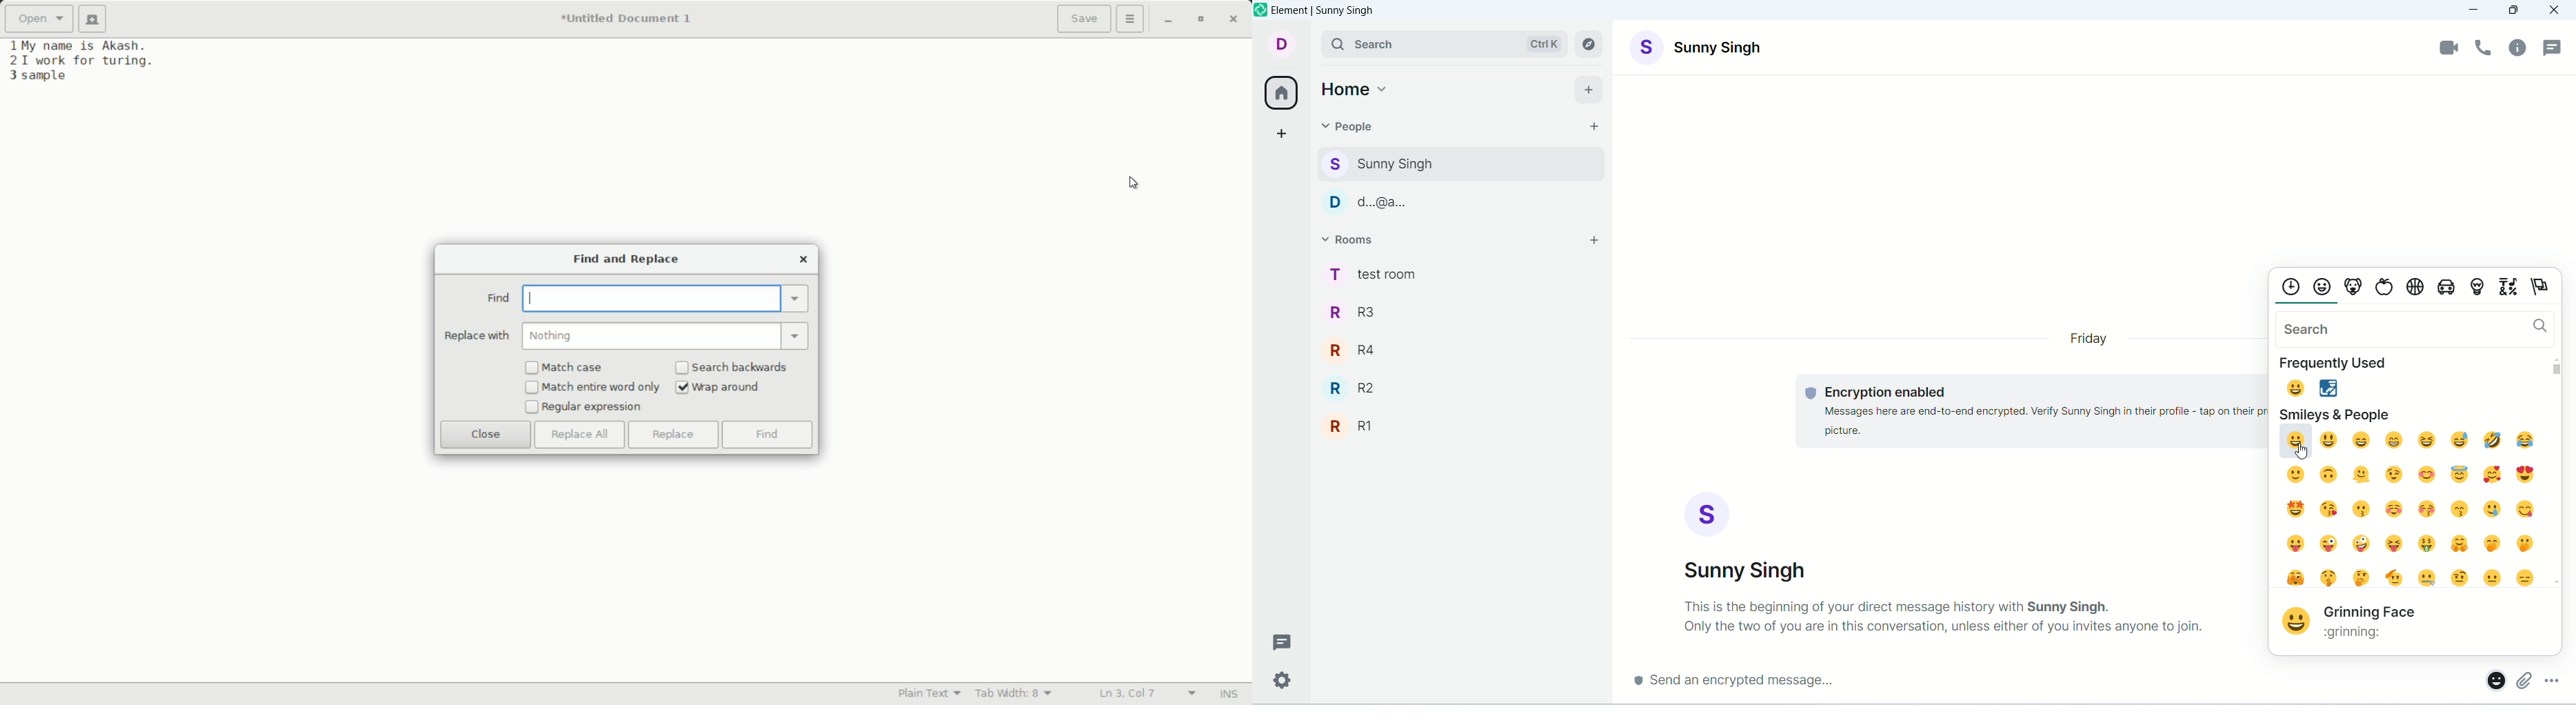 The image size is (2576, 728). Describe the element at coordinates (1132, 19) in the screenshot. I see `more options` at that location.